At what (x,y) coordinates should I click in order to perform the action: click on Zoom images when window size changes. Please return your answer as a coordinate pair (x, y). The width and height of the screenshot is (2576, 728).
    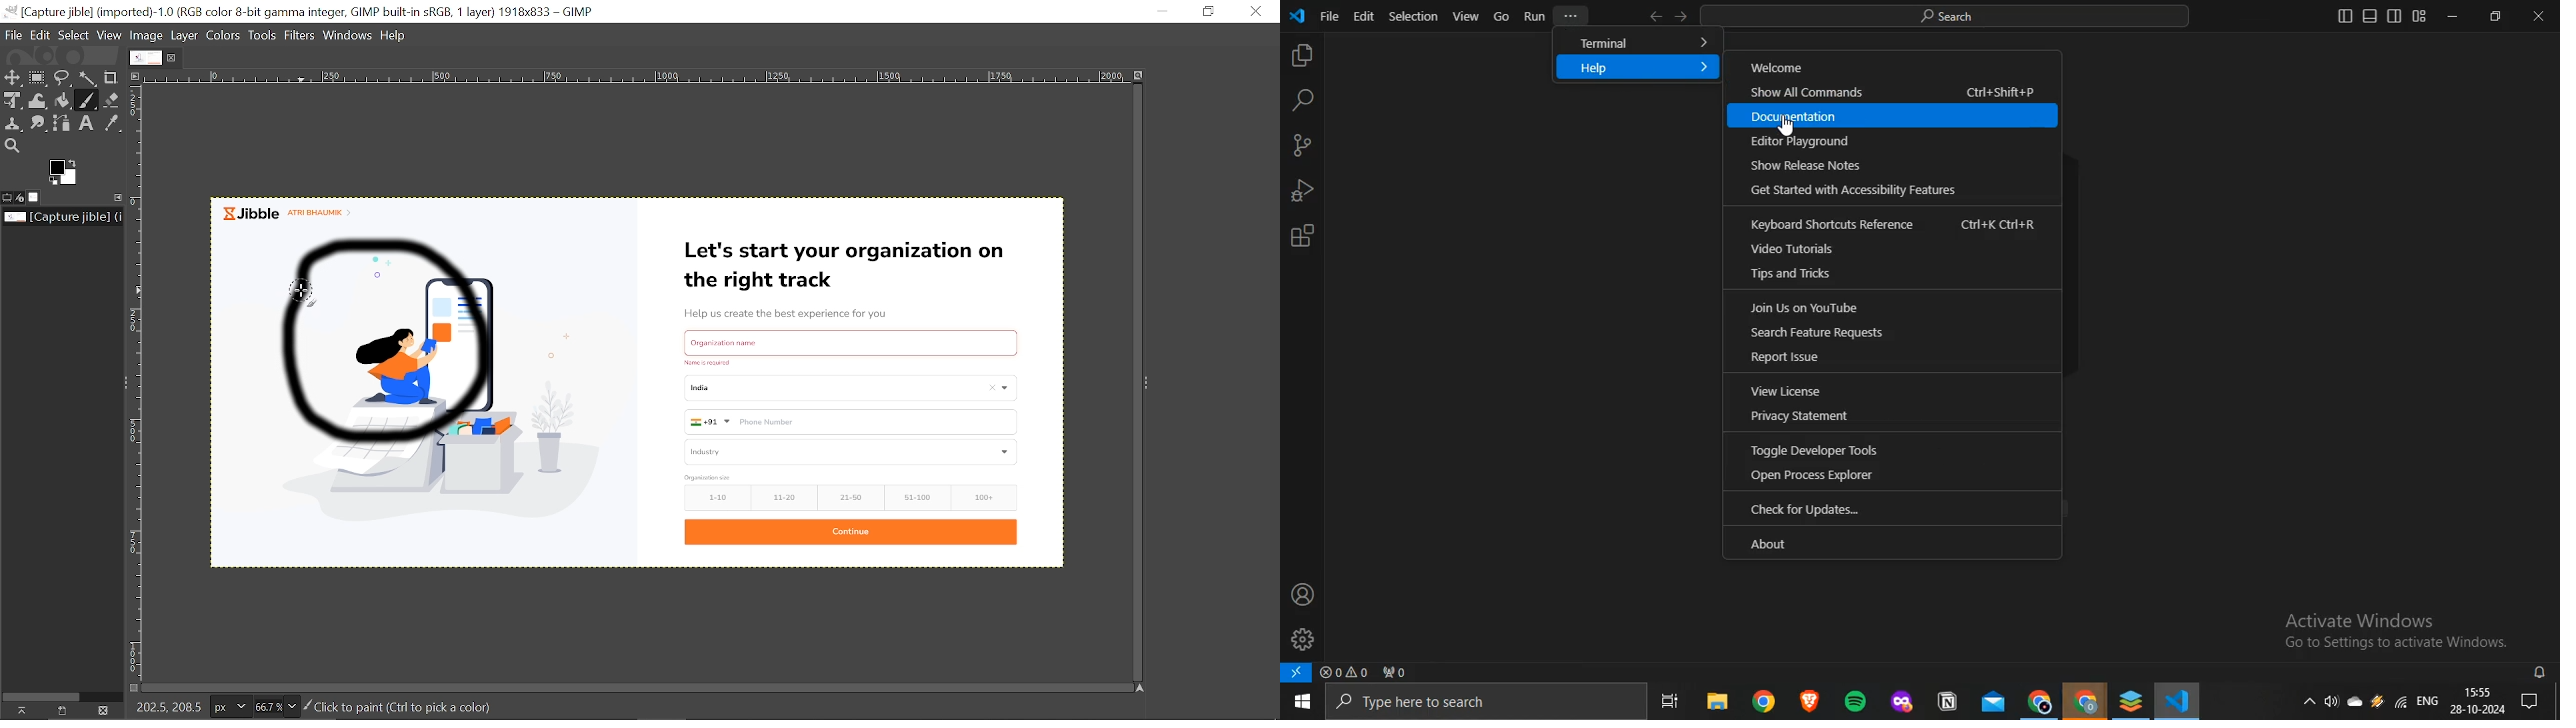
    Looking at the image, I should click on (1139, 74).